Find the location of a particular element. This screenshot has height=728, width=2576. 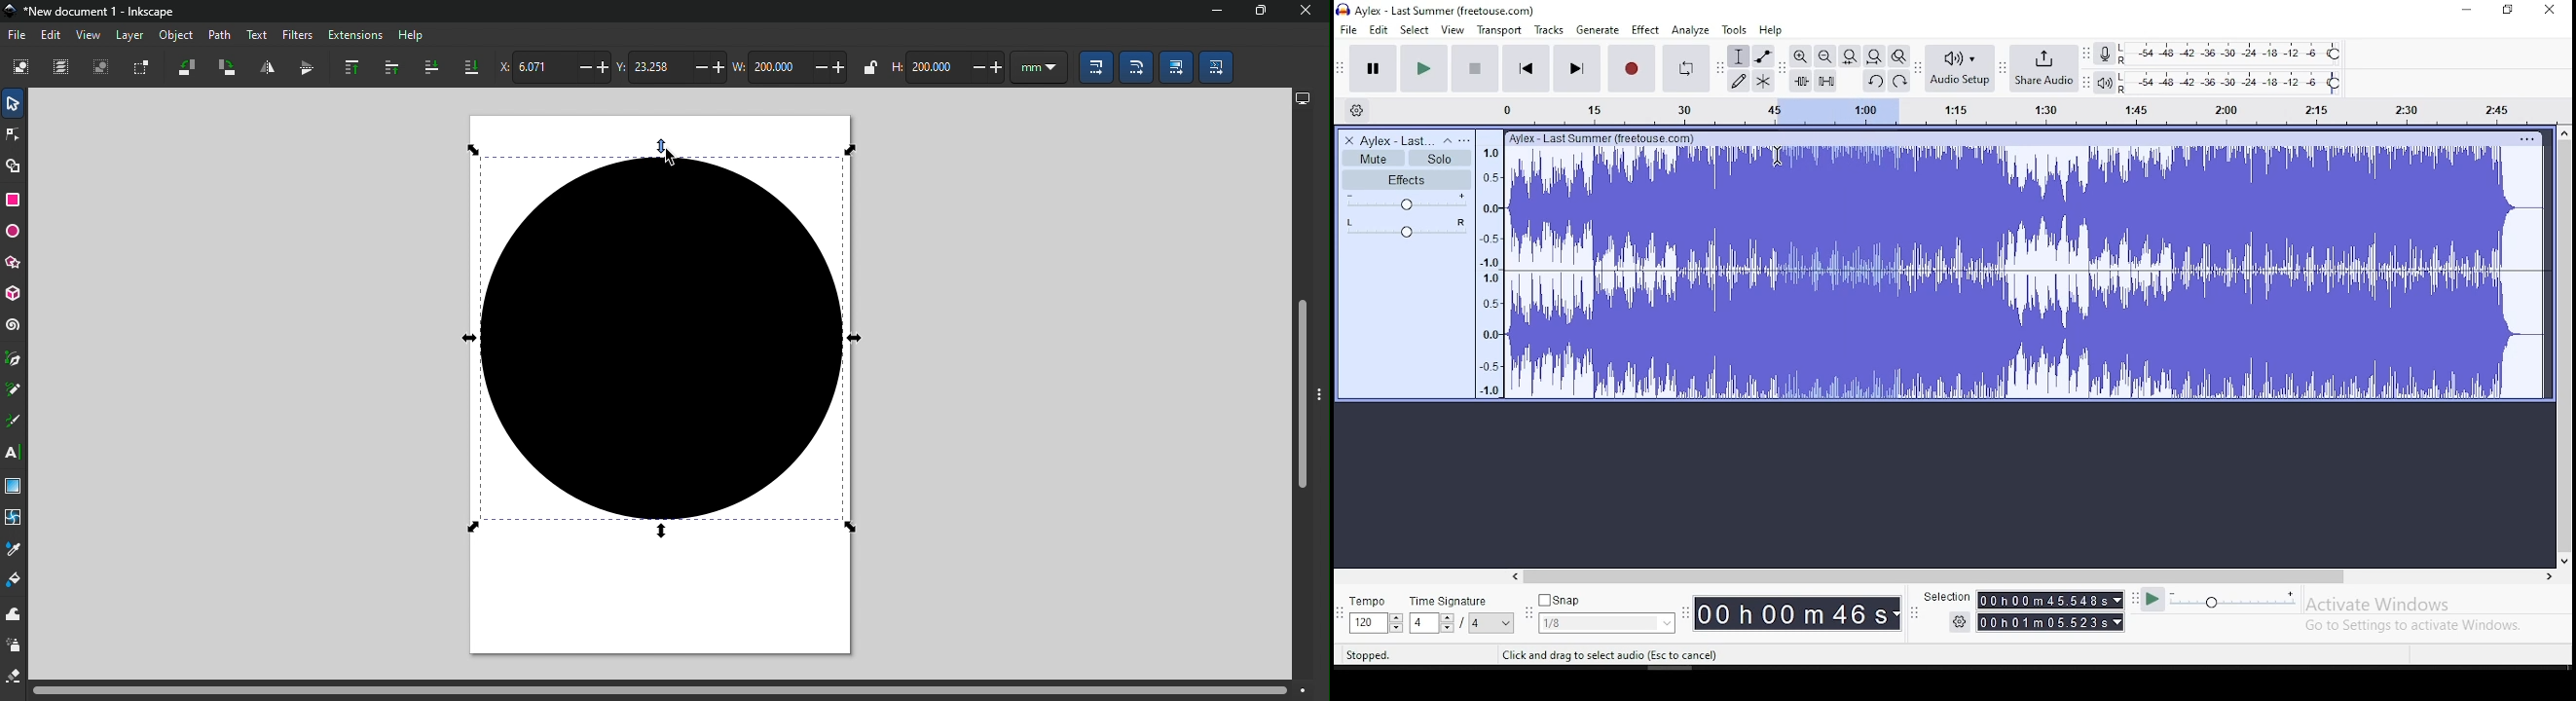

playback speed is located at coordinates (2233, 601).